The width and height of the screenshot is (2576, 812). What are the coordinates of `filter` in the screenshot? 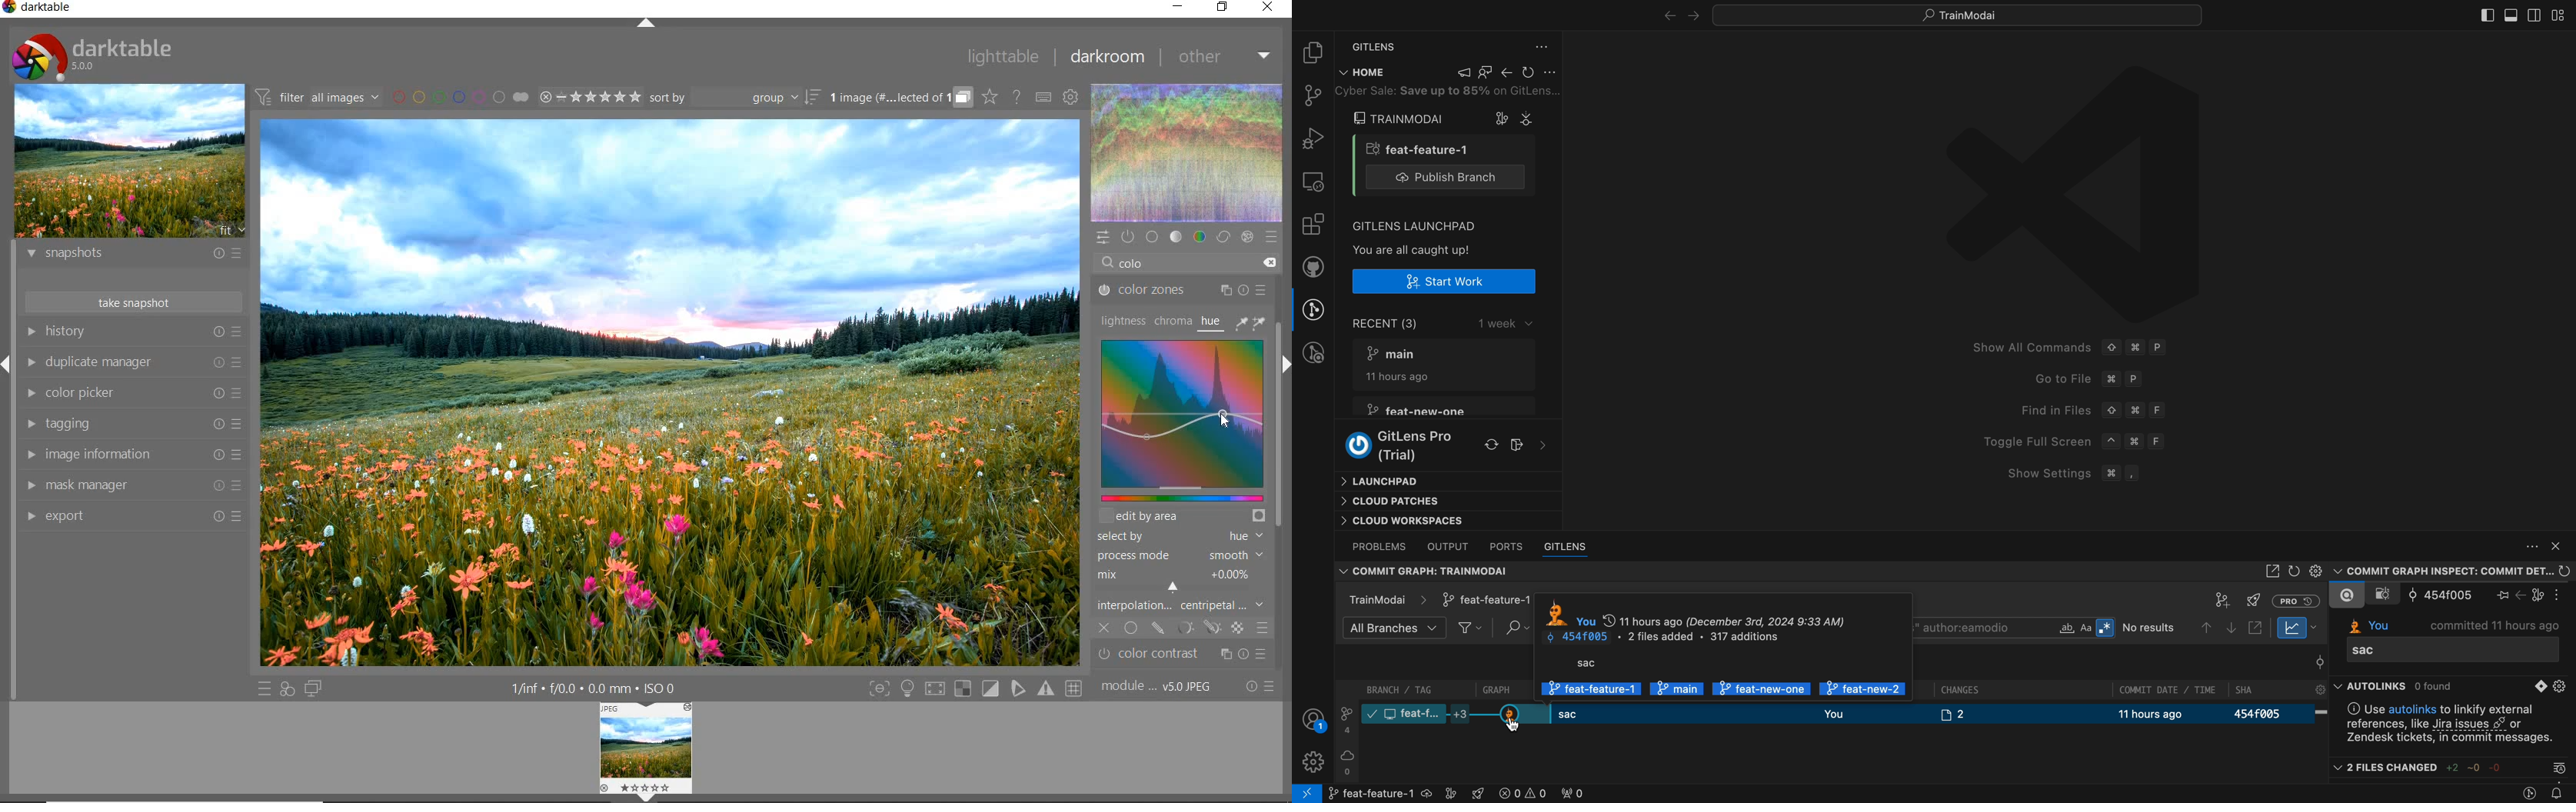 It's located at (1473, 628).